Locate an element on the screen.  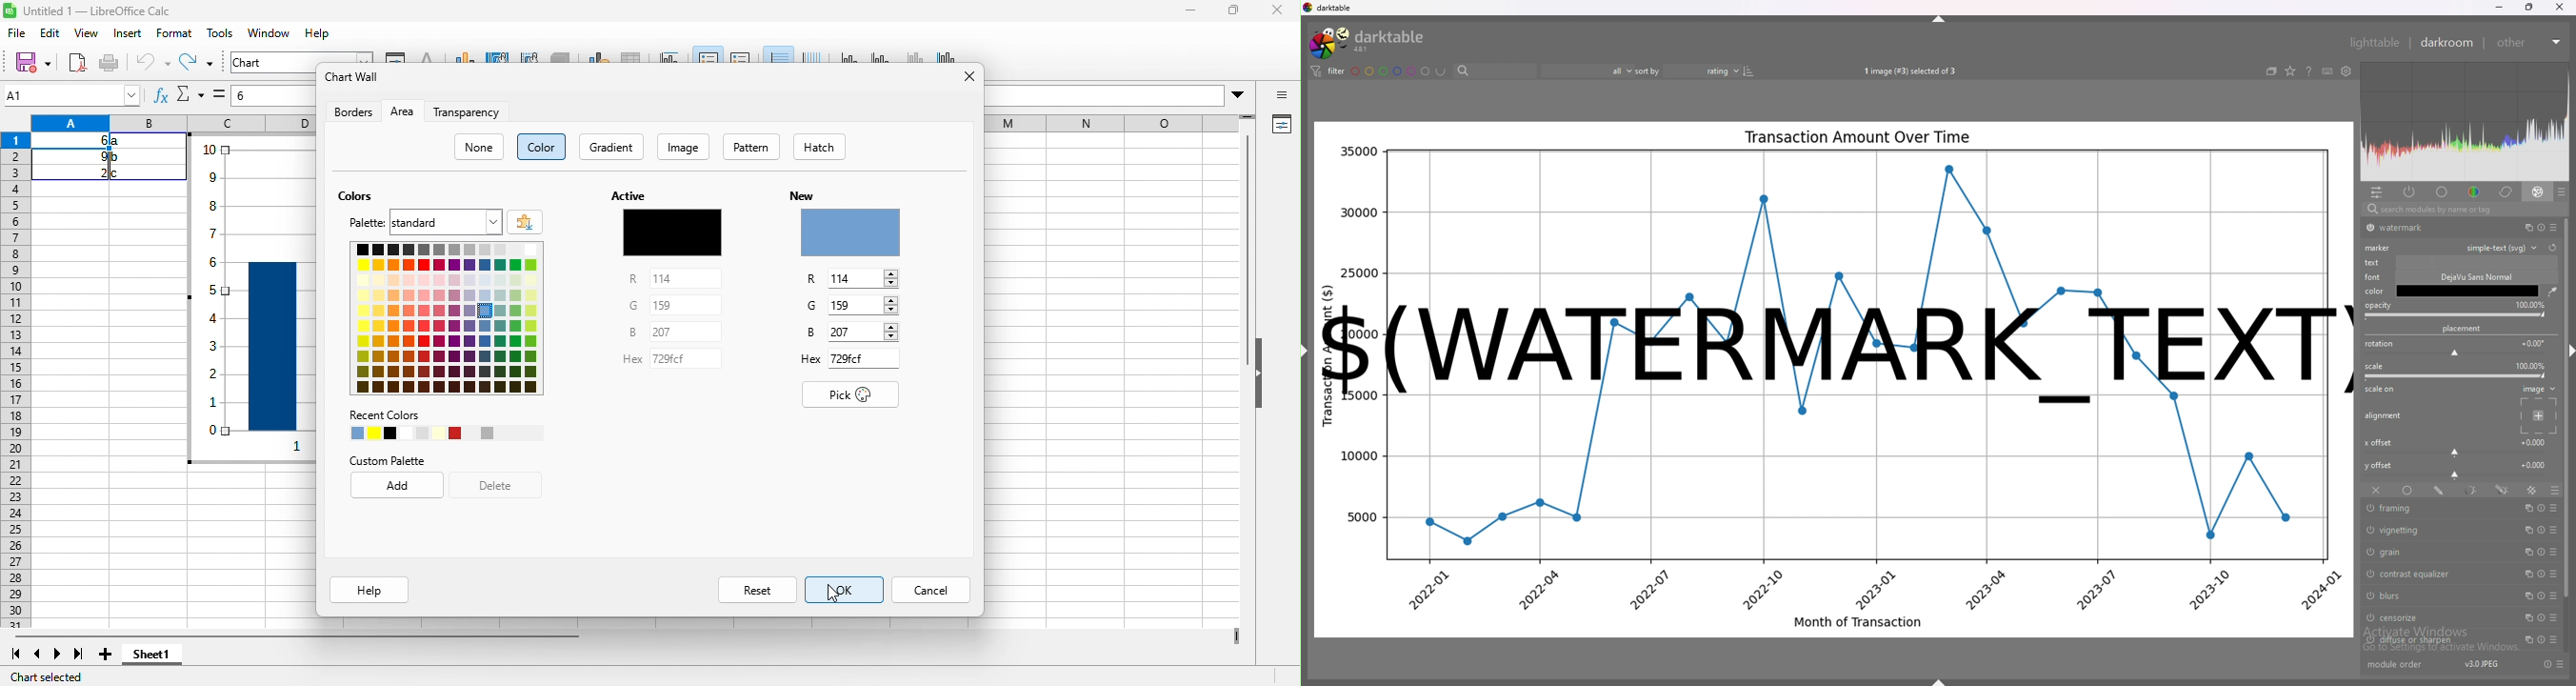
c is located at coordinates (118, 173).